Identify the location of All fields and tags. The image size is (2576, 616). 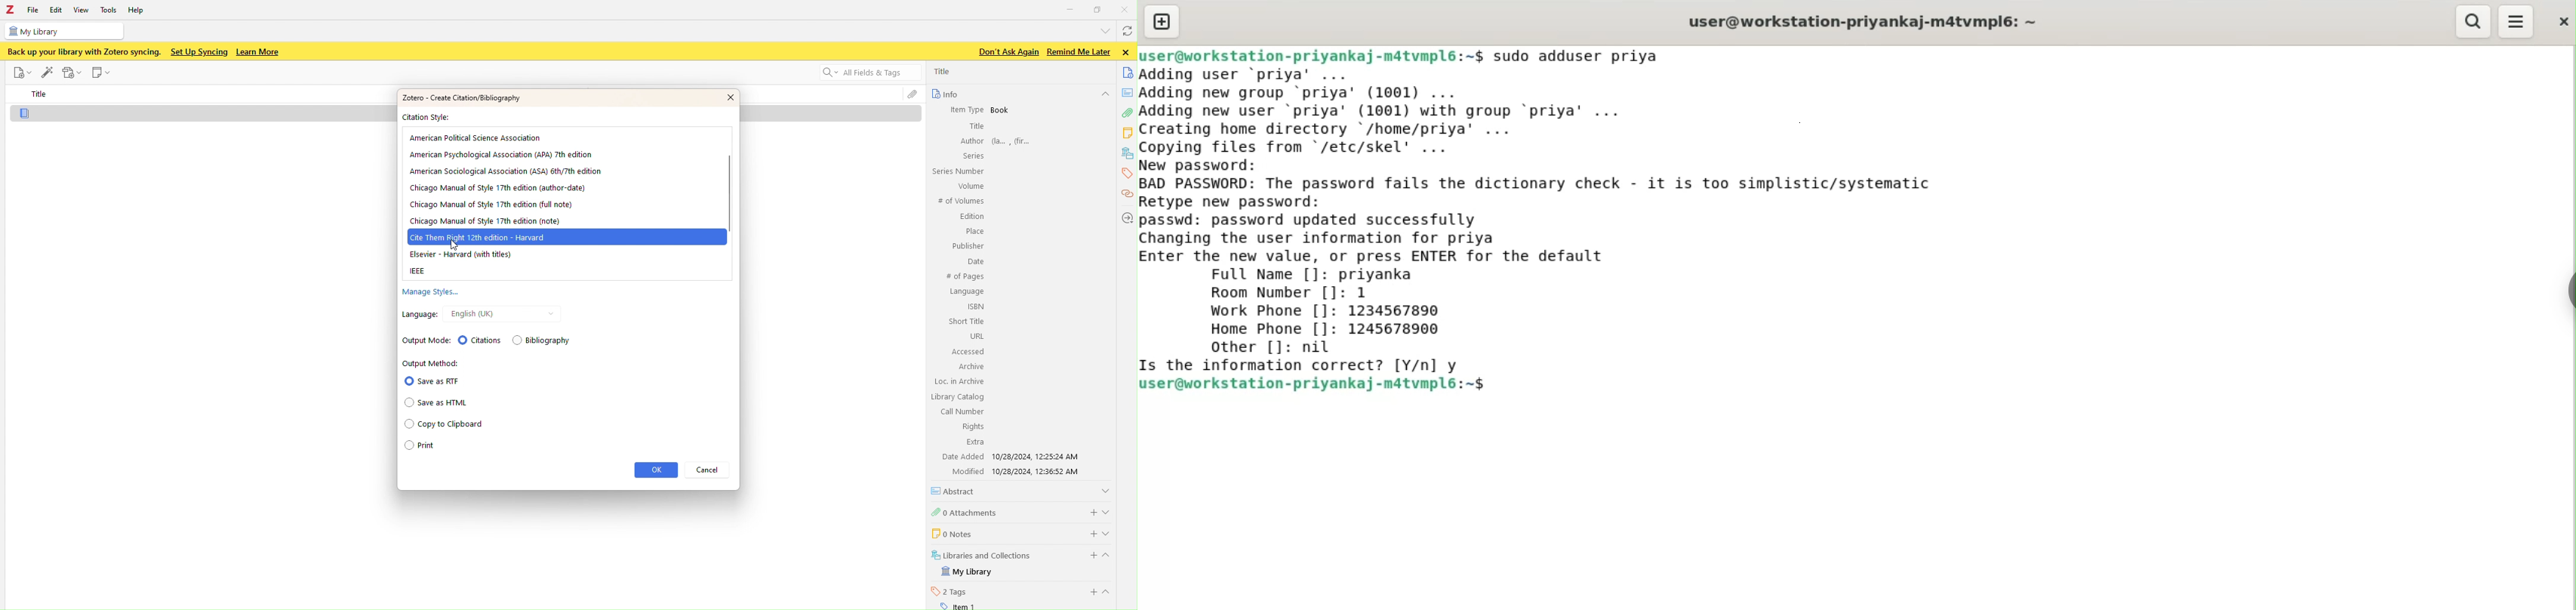
(863, 74).